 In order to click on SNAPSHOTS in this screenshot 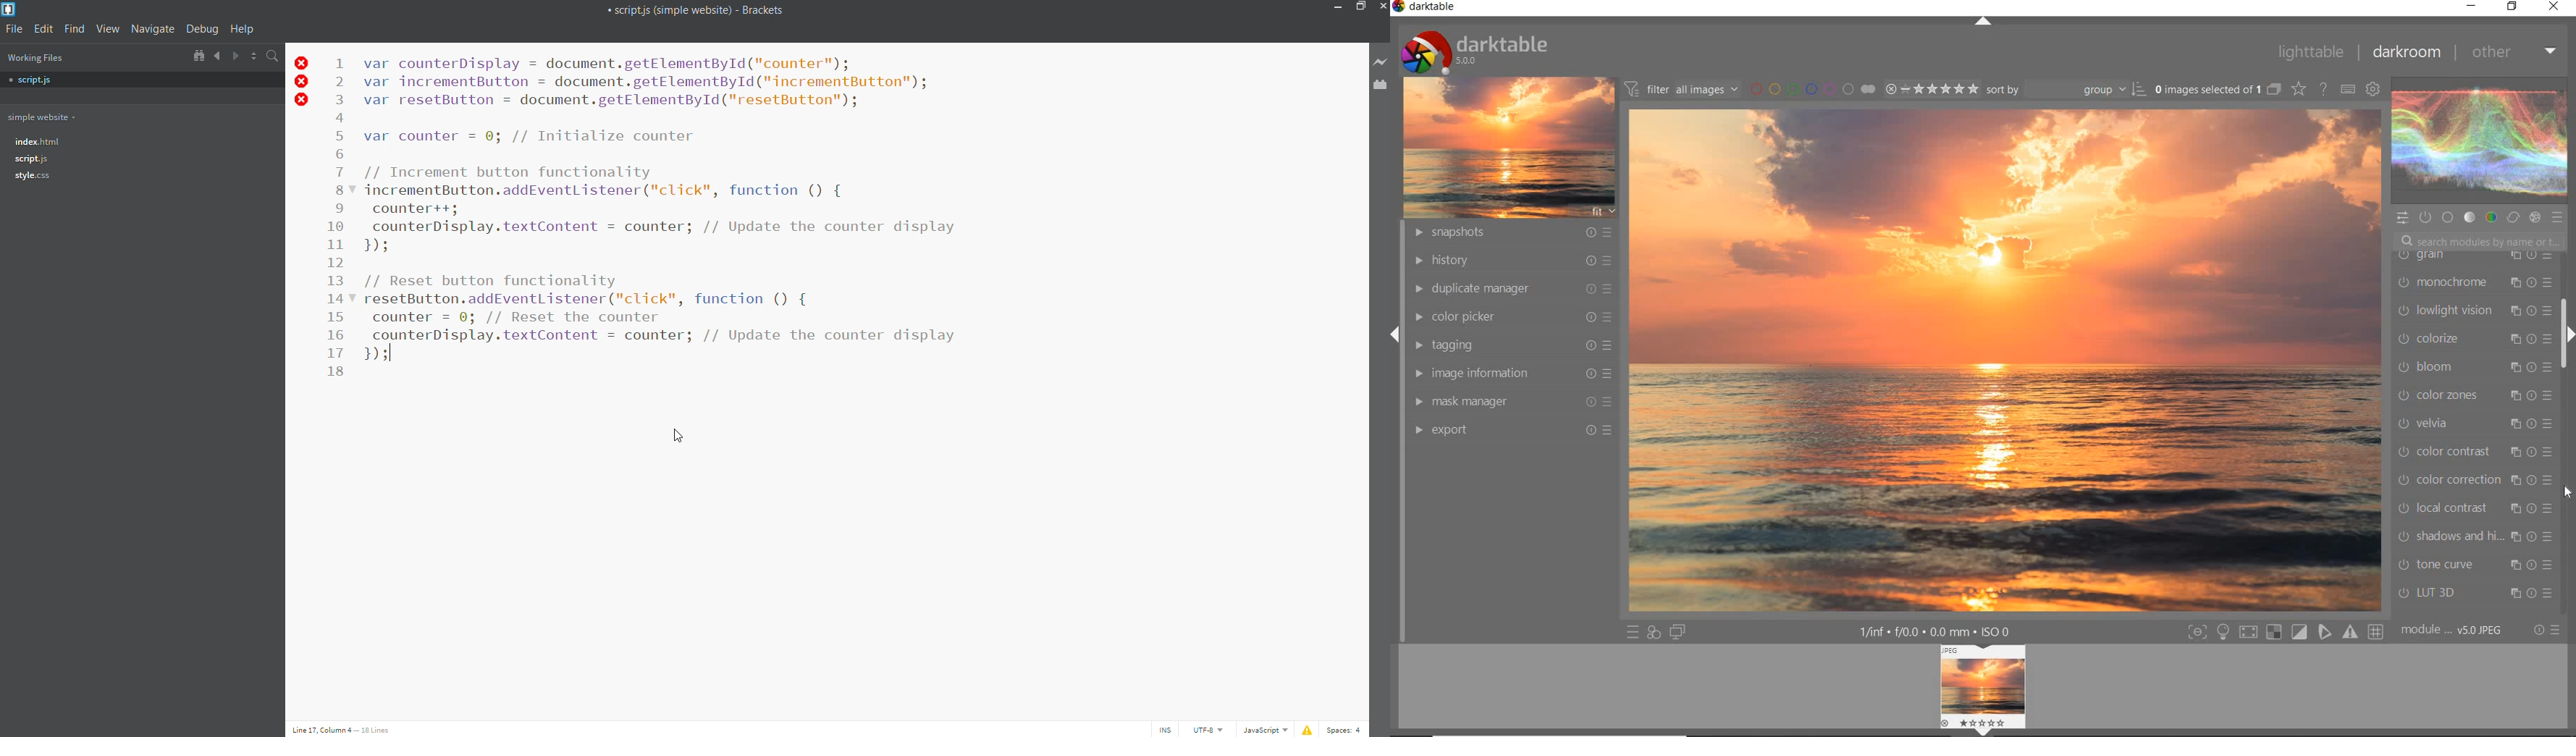, I will do `click(1512, 233)`.